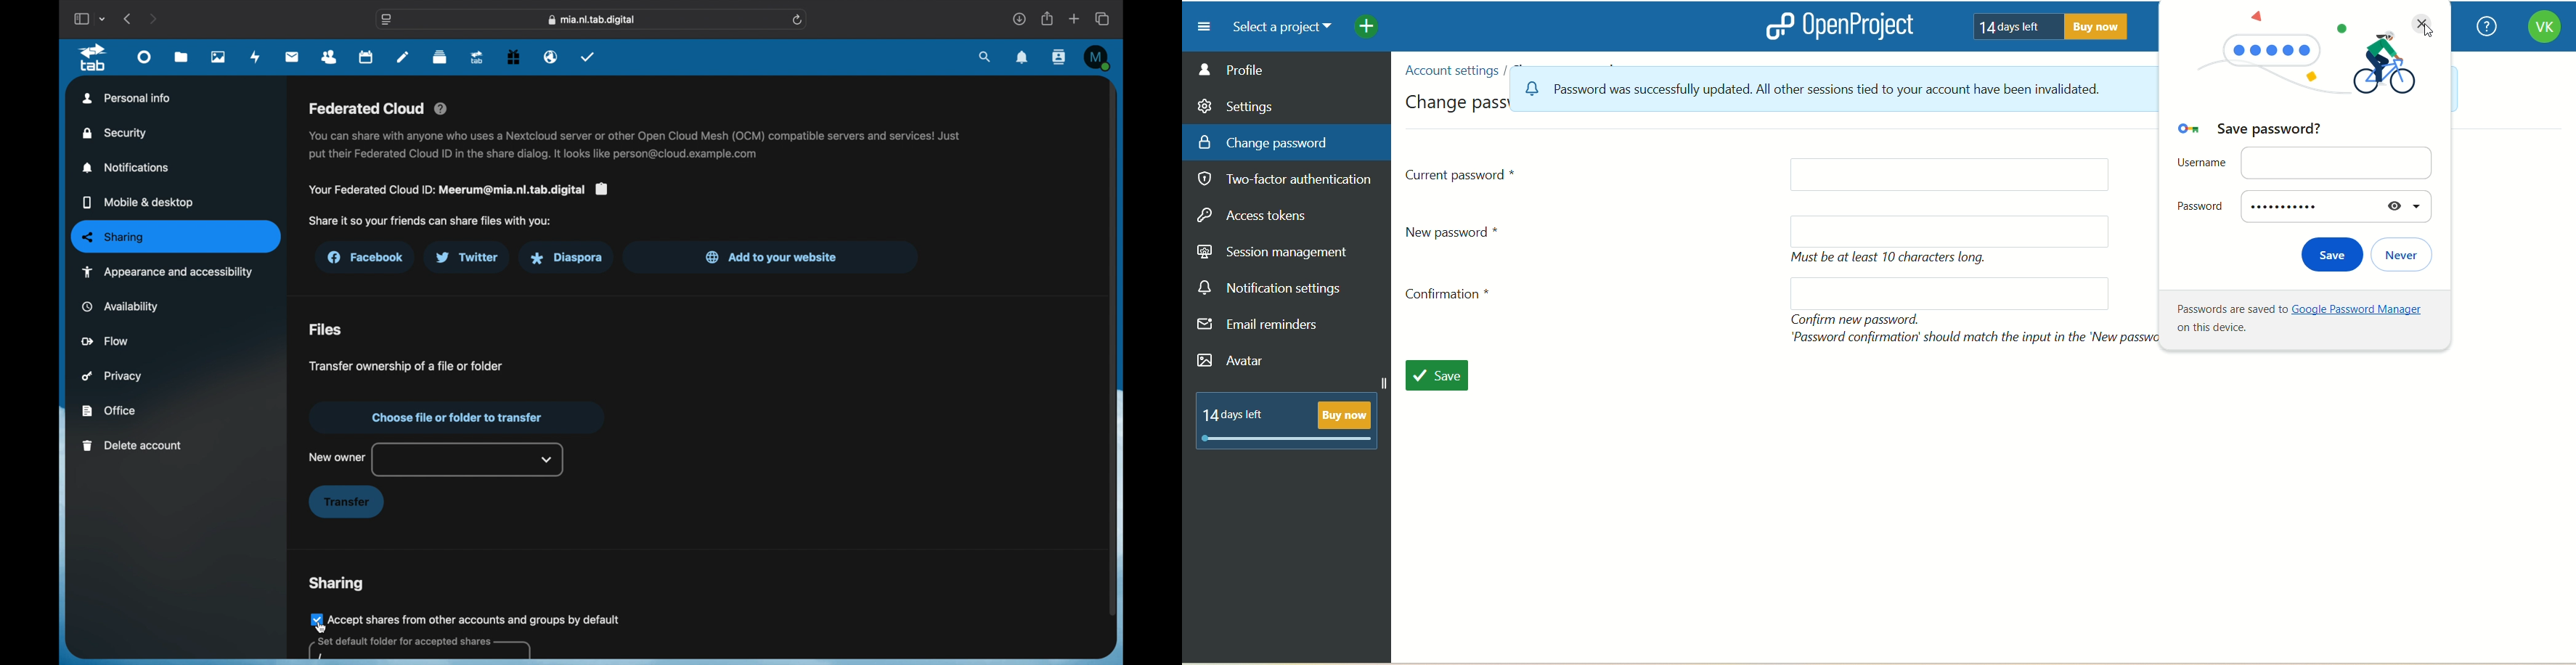 This screenshot has width=2576, height=672. I want to click on search, so click(986, 57).